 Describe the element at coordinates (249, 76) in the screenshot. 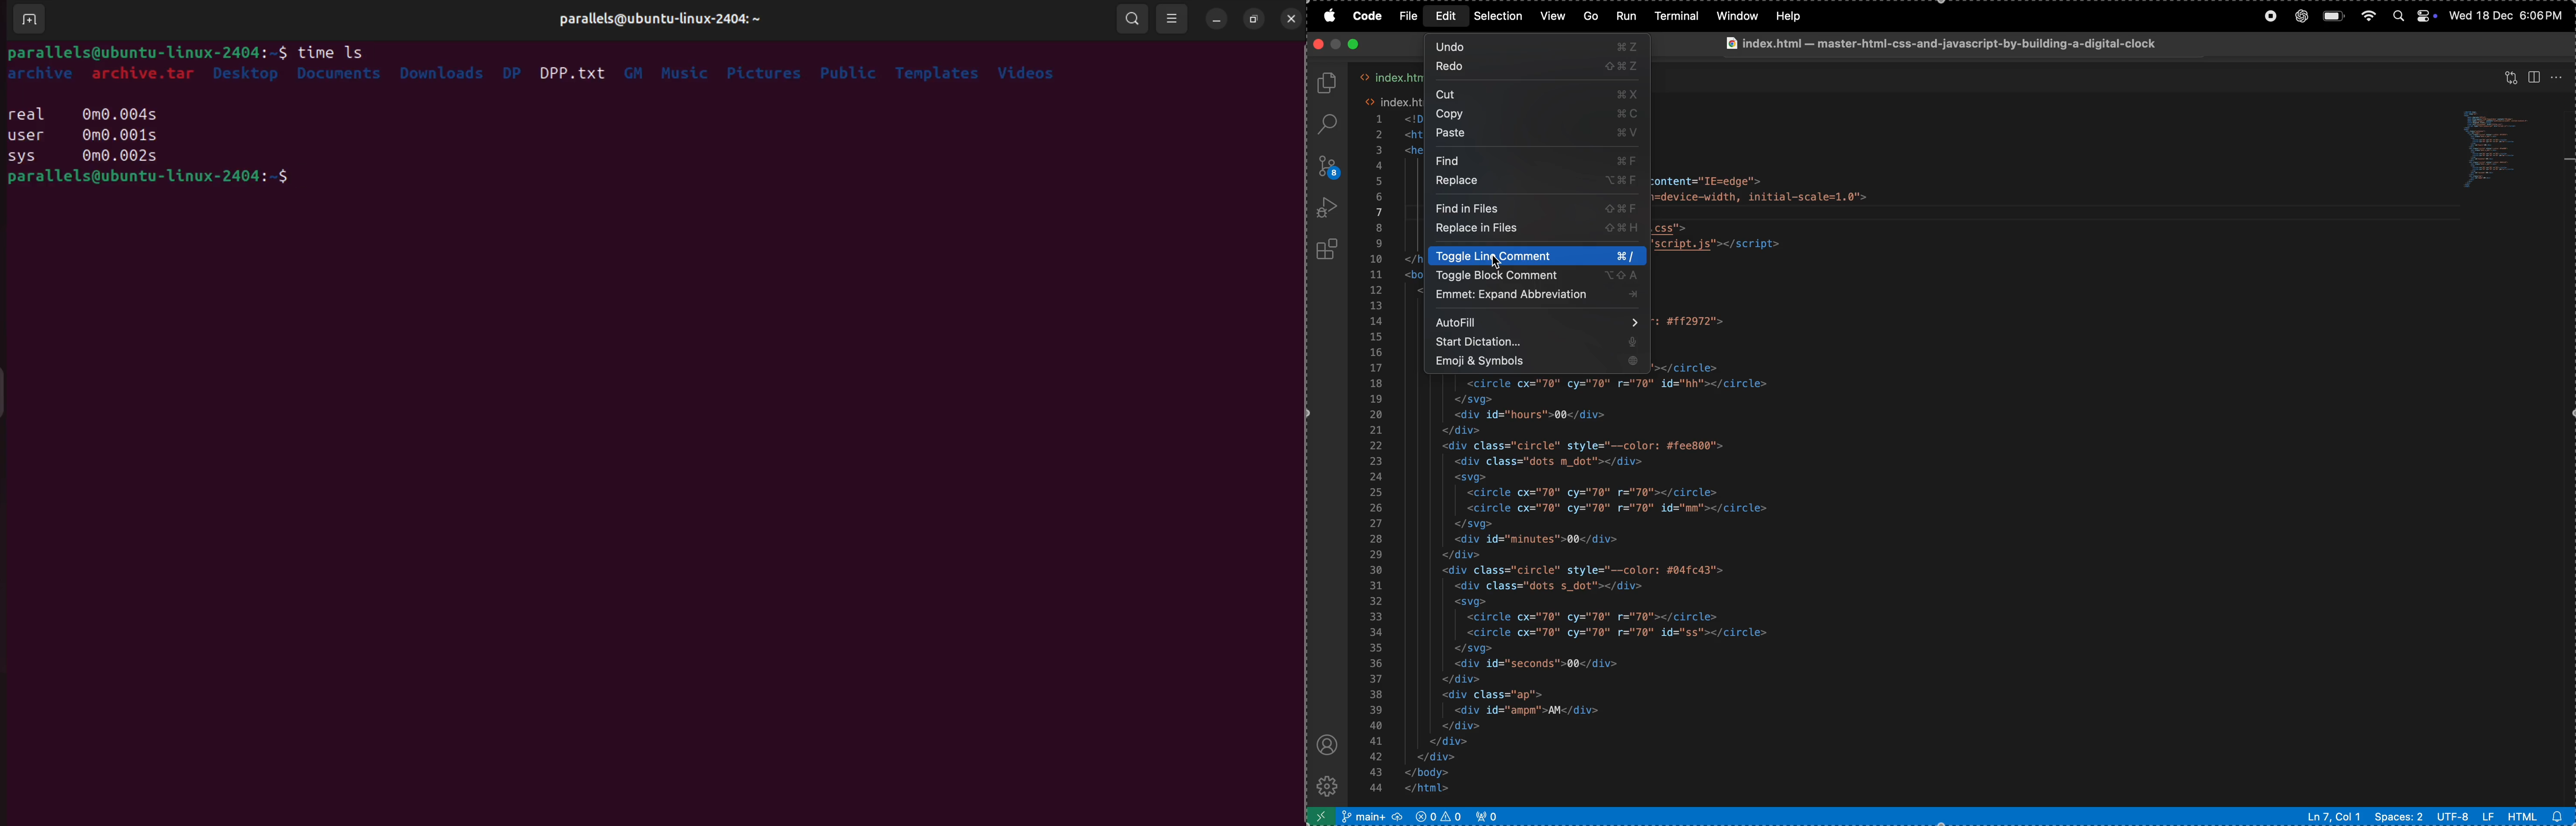

I see `Desktop` at that location.